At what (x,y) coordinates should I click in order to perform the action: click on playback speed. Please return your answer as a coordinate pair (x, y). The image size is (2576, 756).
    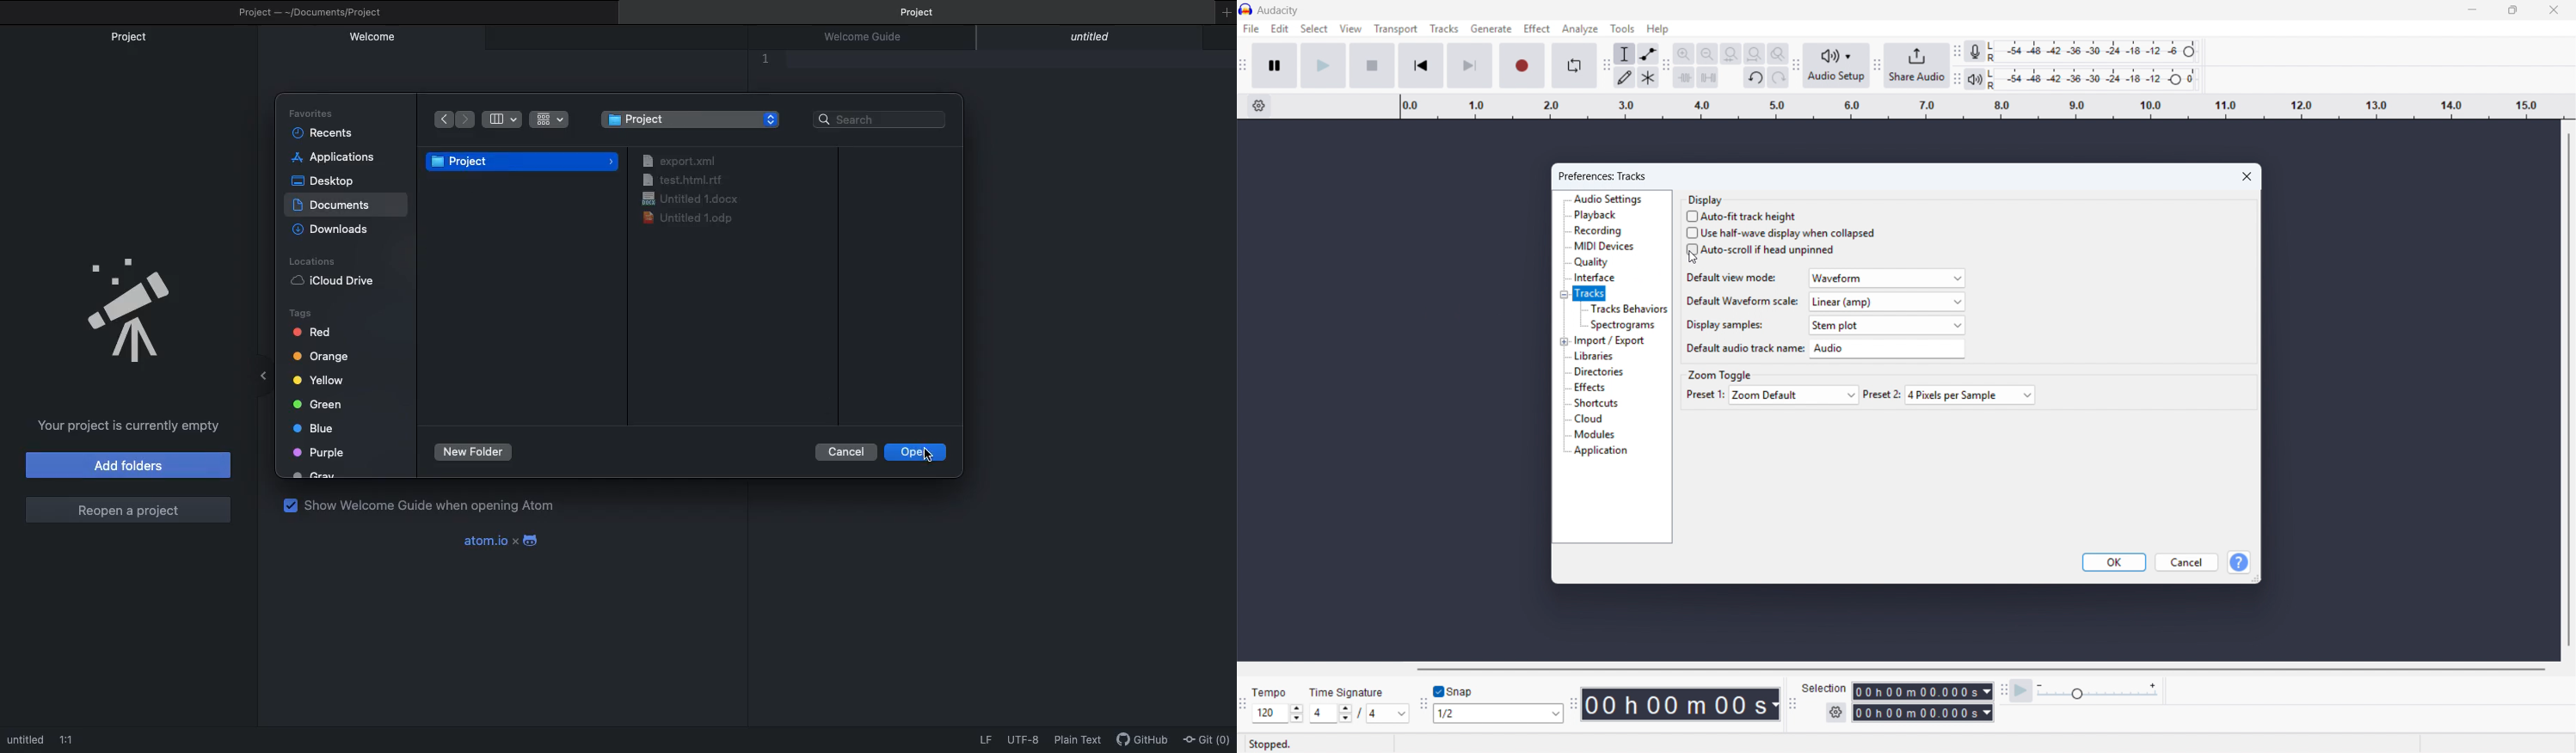
    Looking at the image, I should click on (2098, 691).